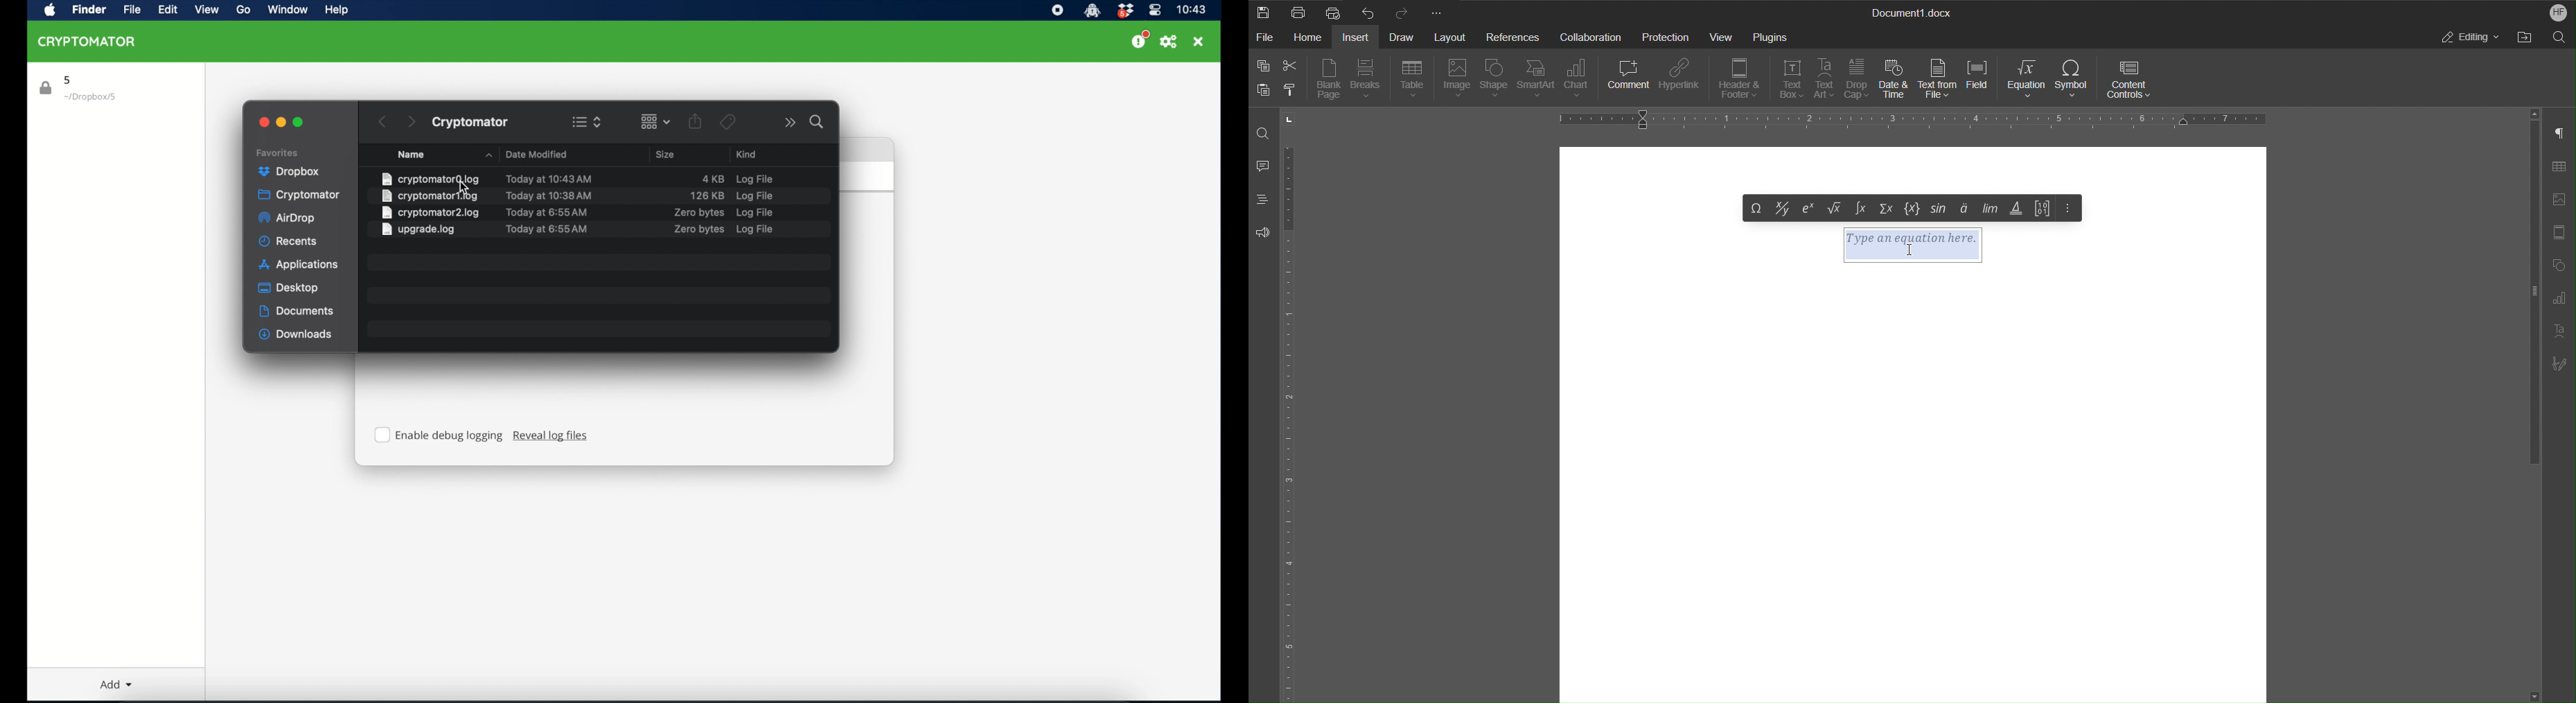 Image resolution: width=2576 pixels, height=728 pixels. Describe the element at coordinates (1912, 11) in the screenshot. I see `Document Title` at that location.